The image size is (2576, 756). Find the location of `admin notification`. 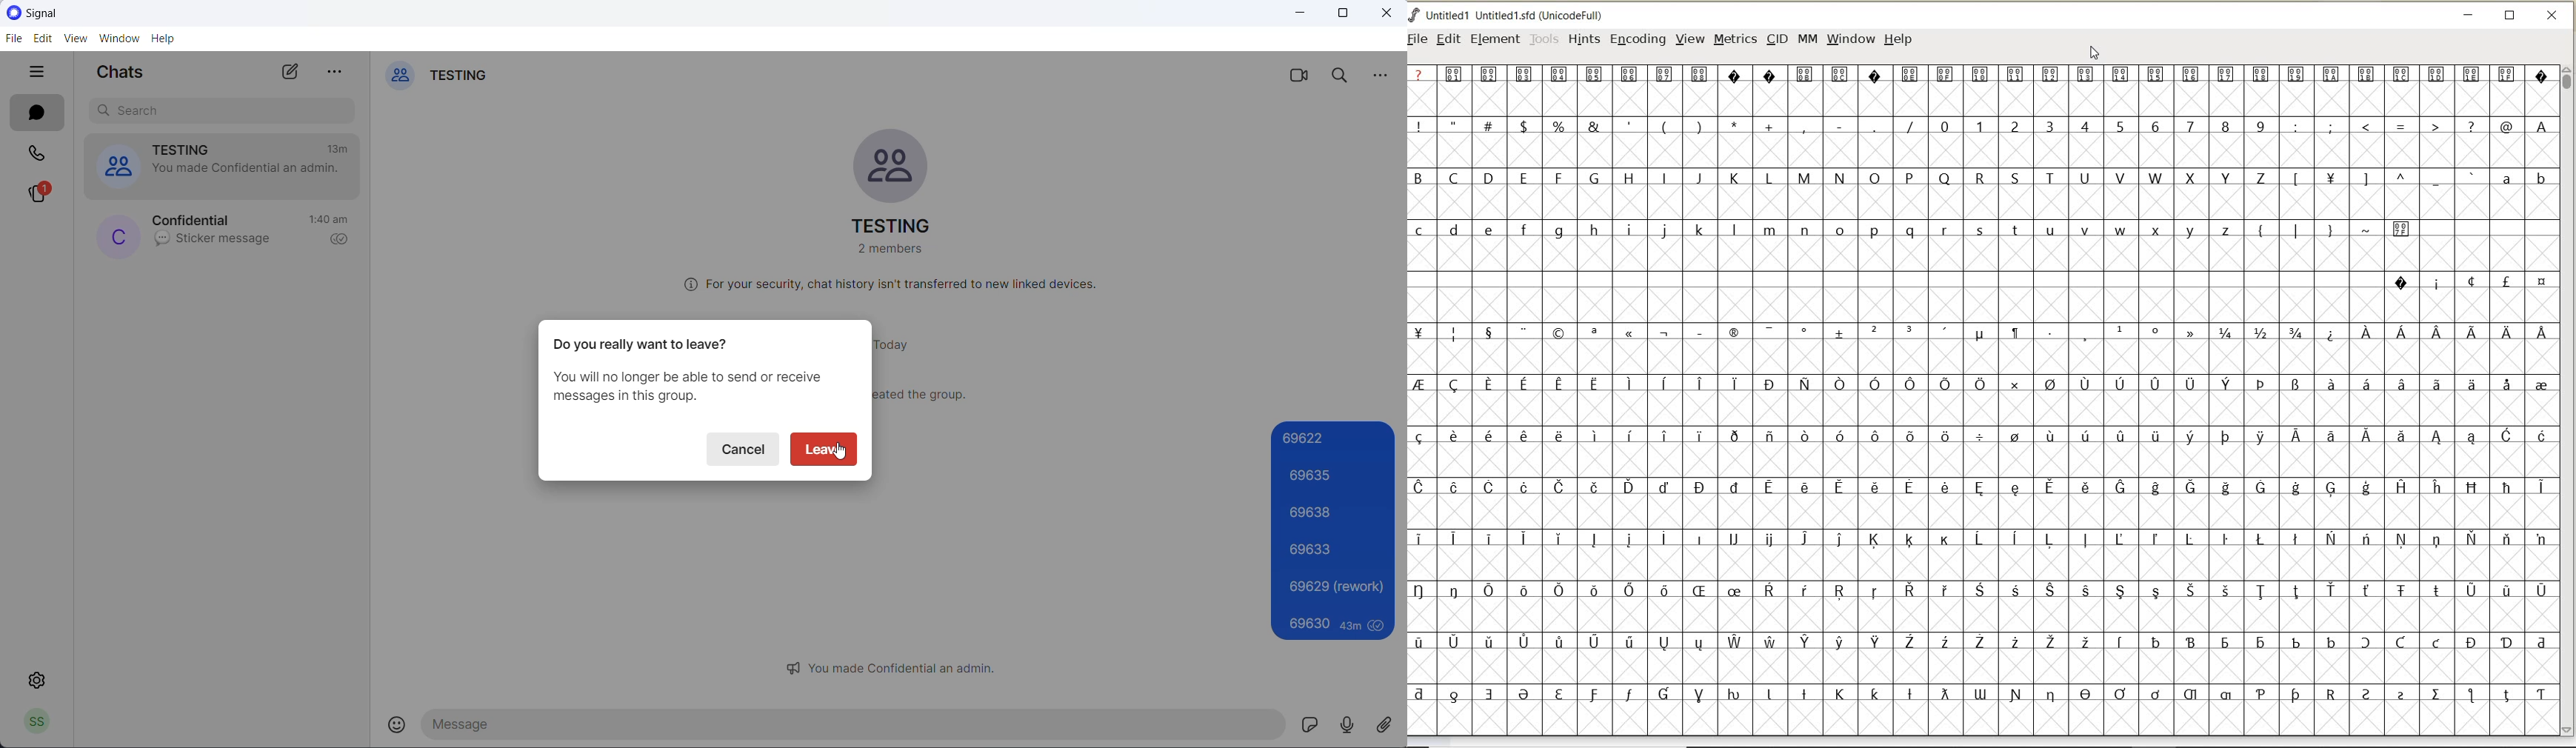

admin notification is located at coordinates (899, 667).